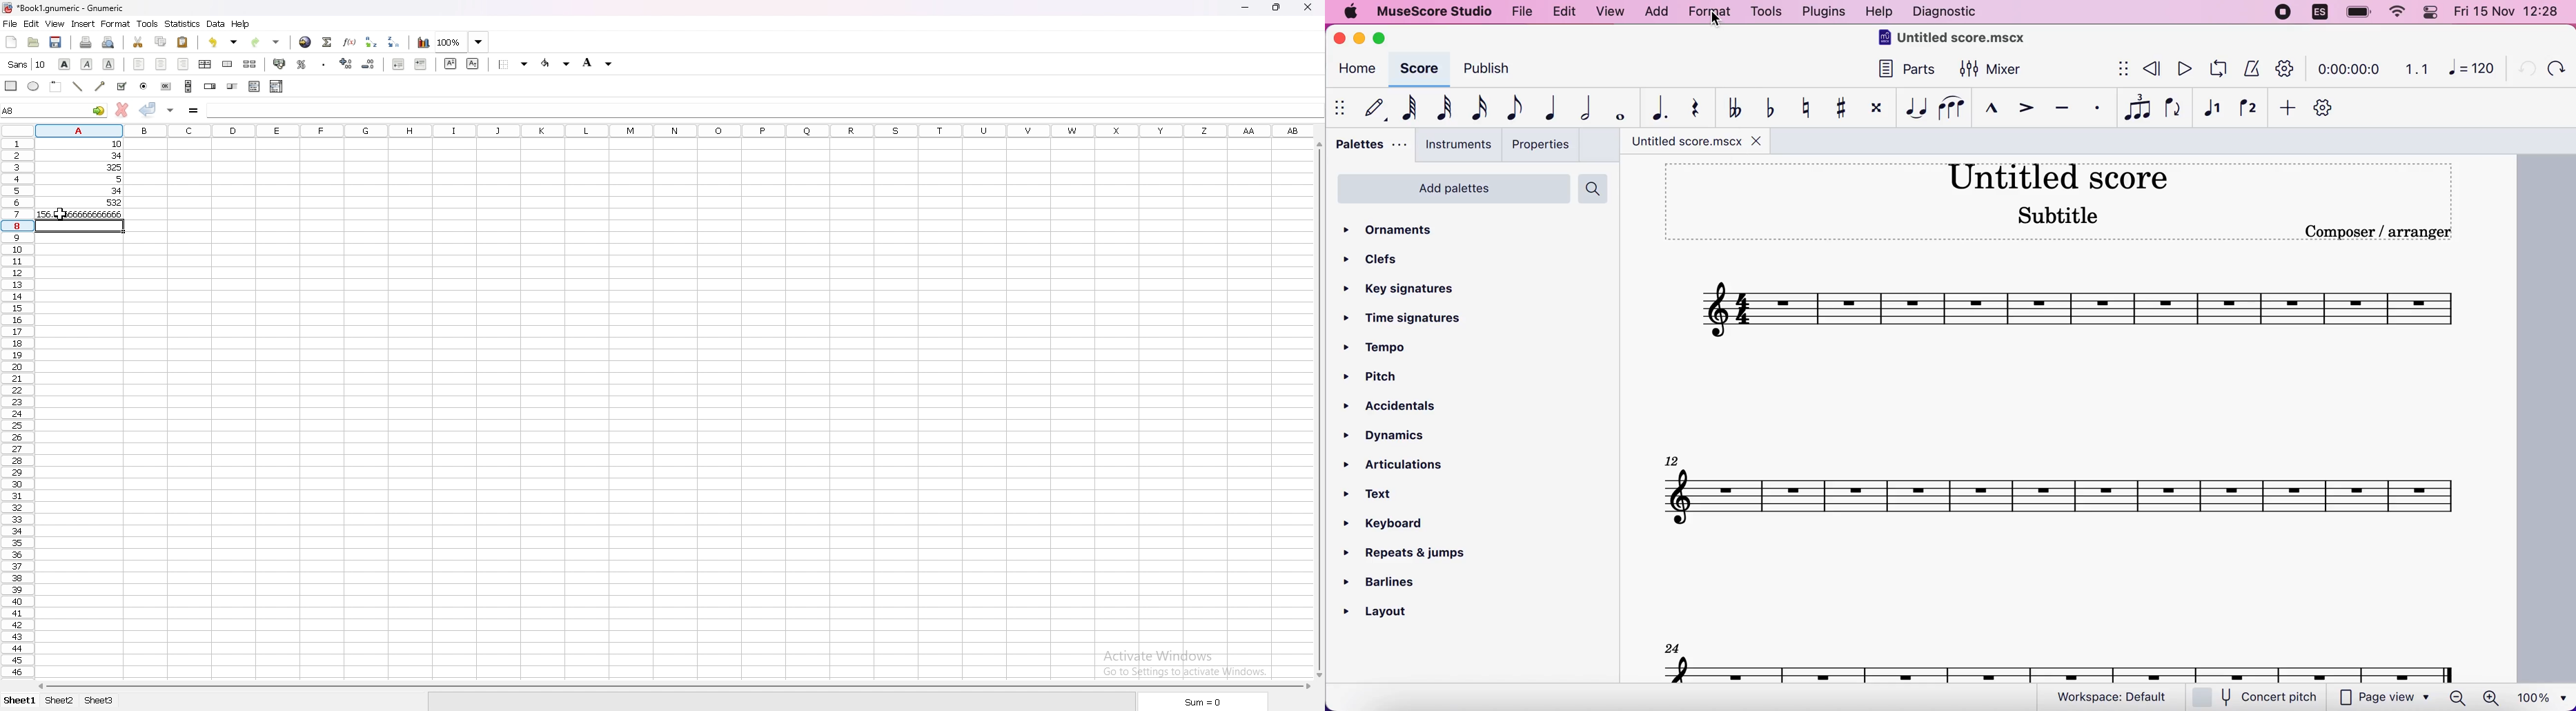 The image size is (2576, 728). I want to click on tempo, so click(1385, 349).